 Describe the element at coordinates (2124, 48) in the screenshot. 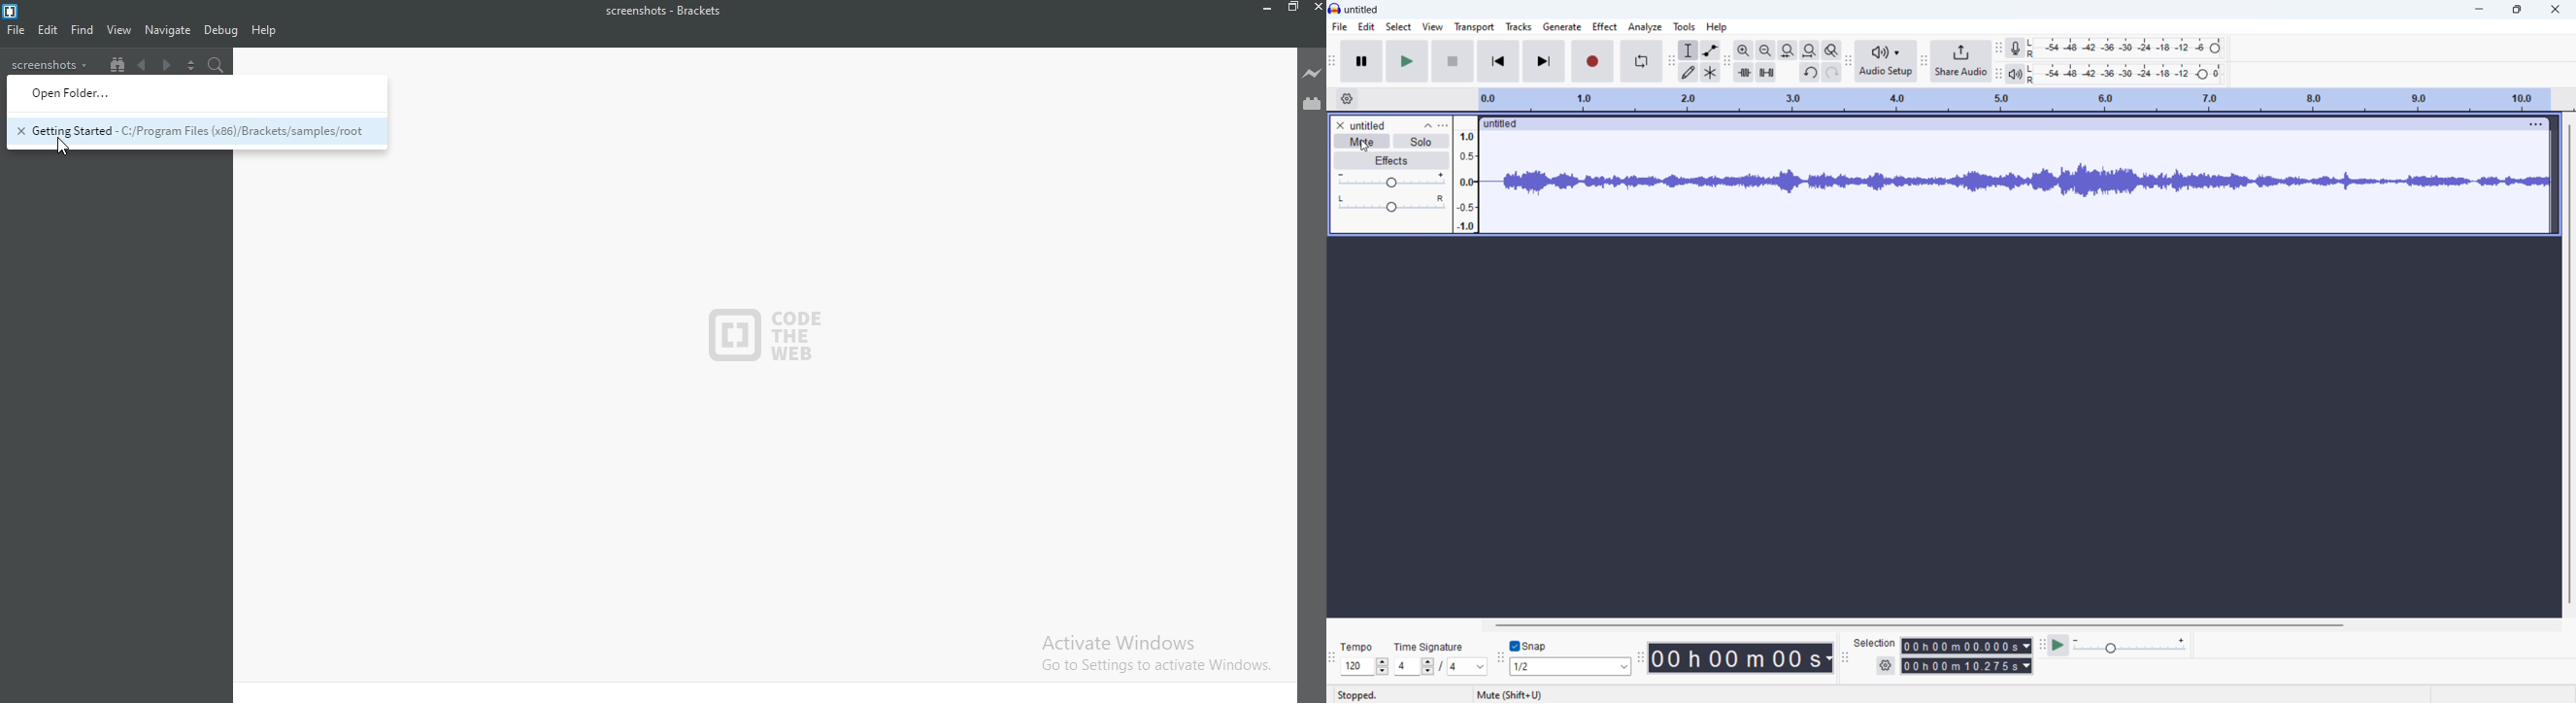

I see `recording level` at that location.